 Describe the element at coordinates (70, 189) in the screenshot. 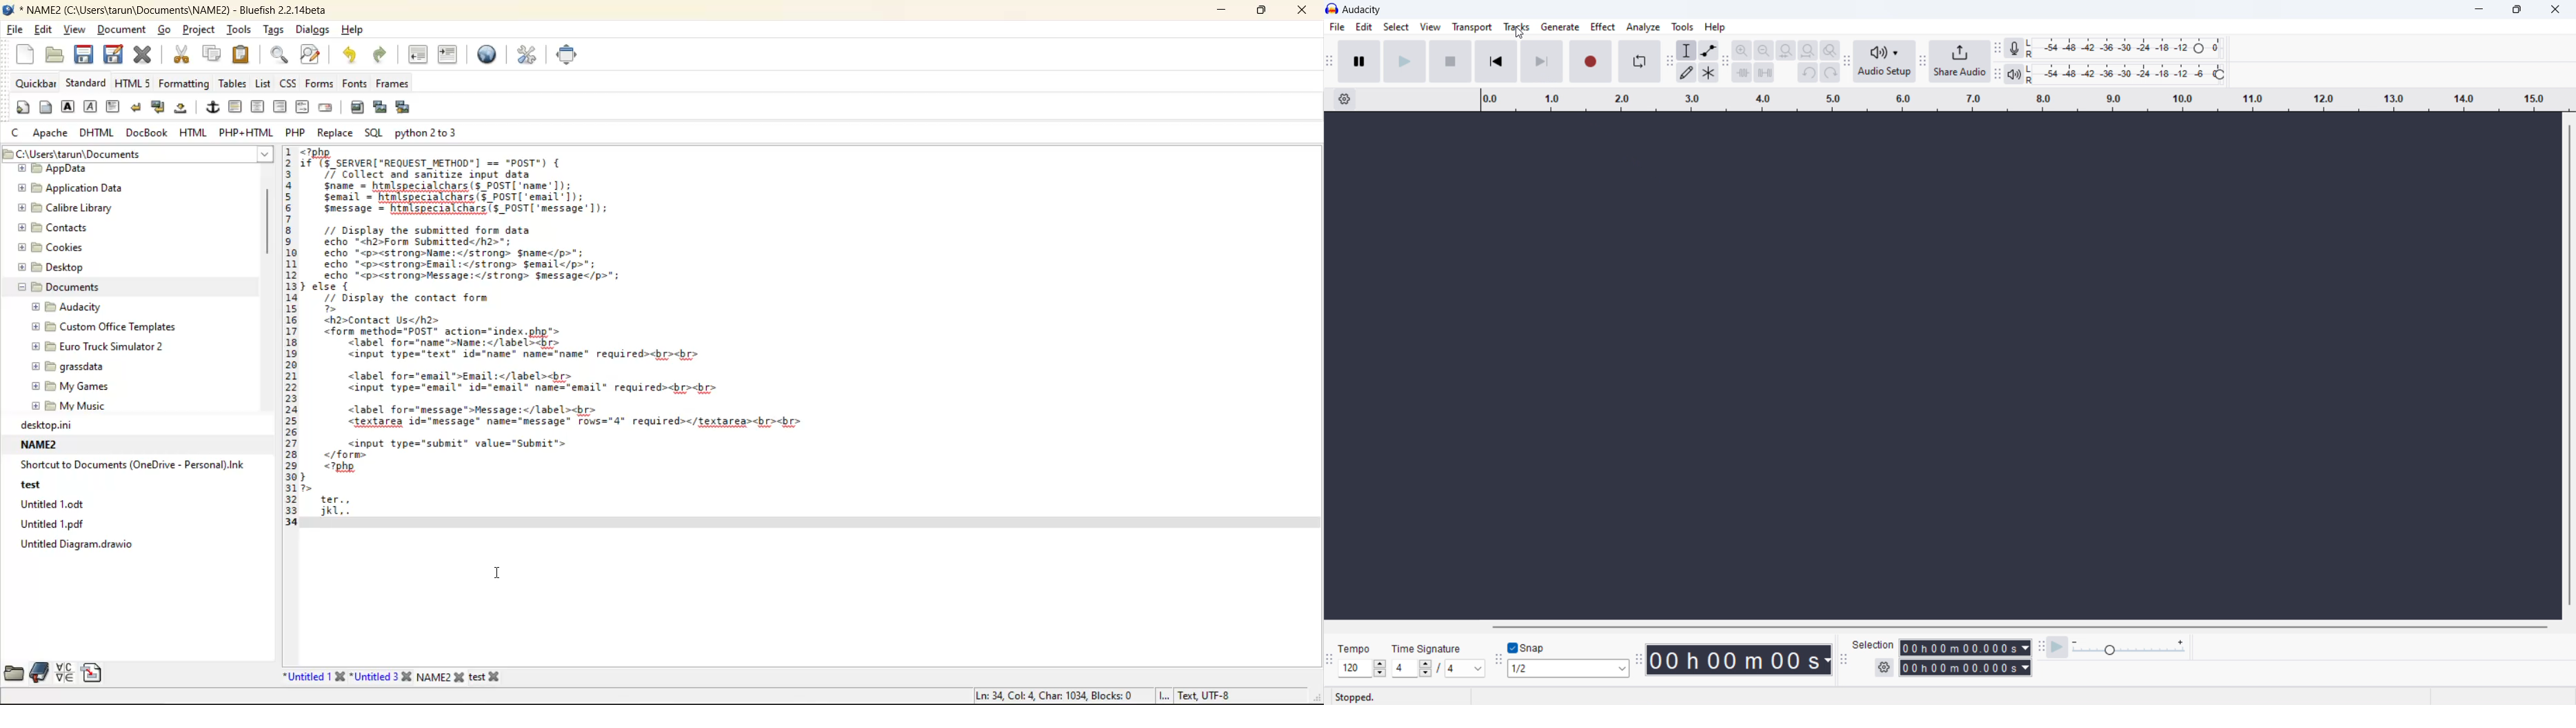

I see `Application Data` at that location.